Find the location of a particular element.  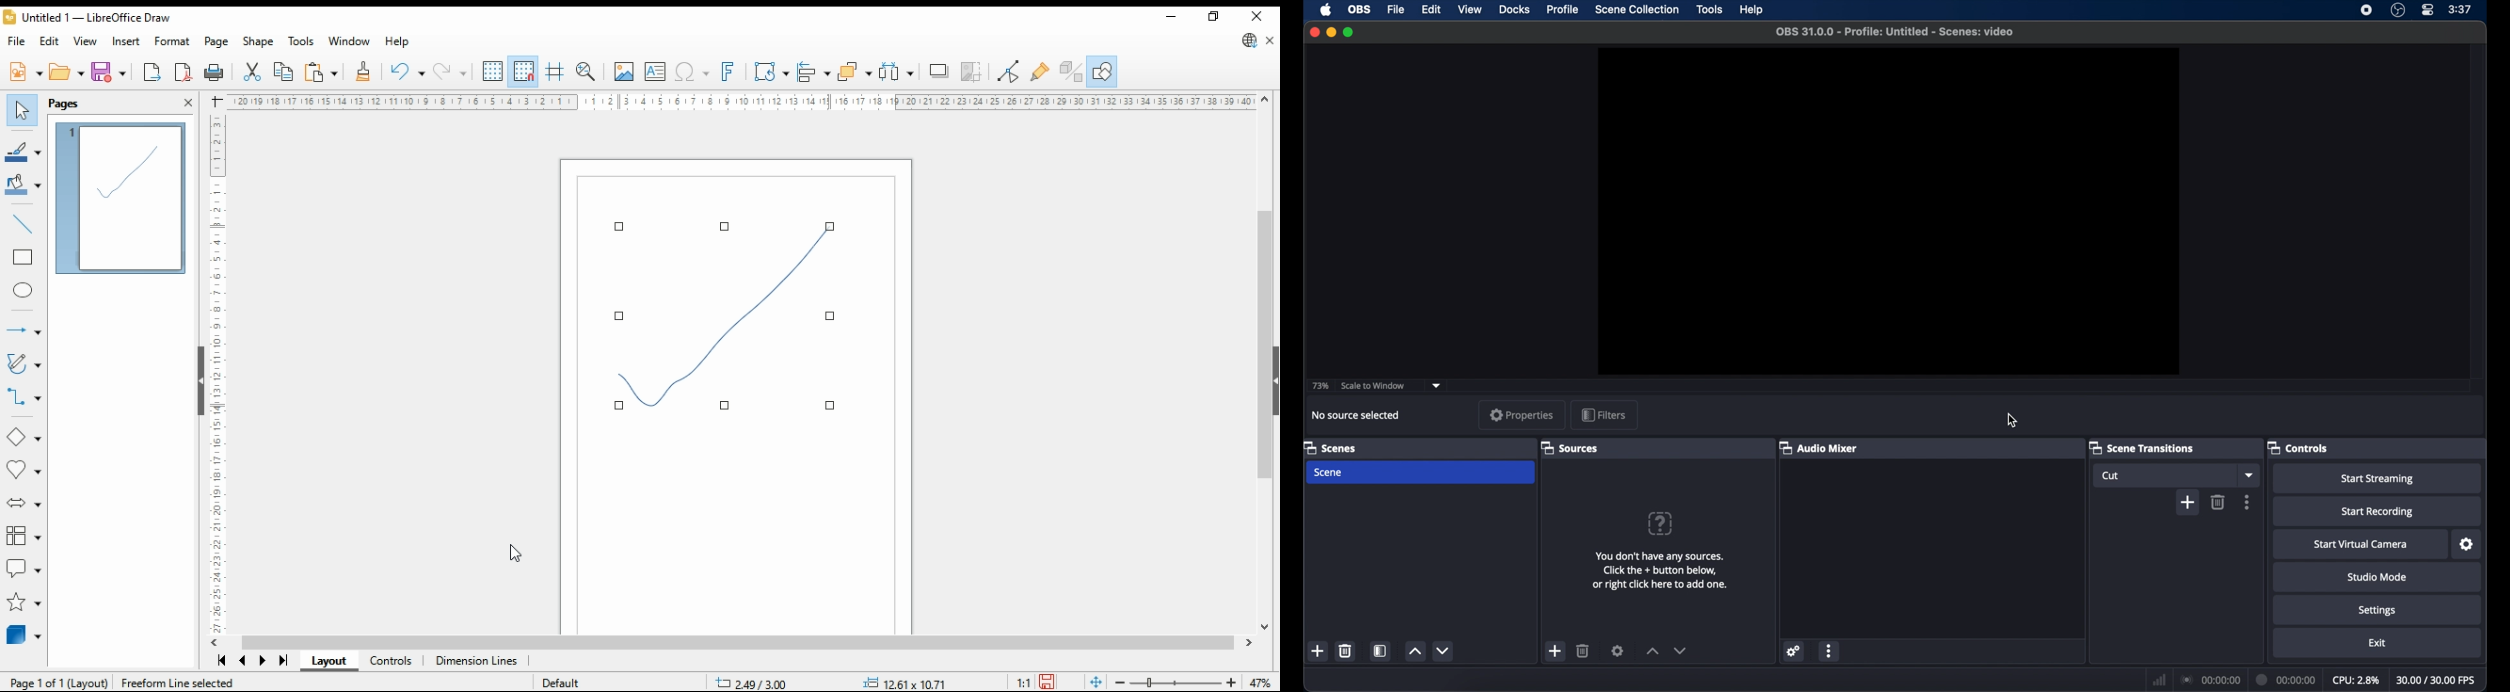

format is located at coordinates (172, 42).